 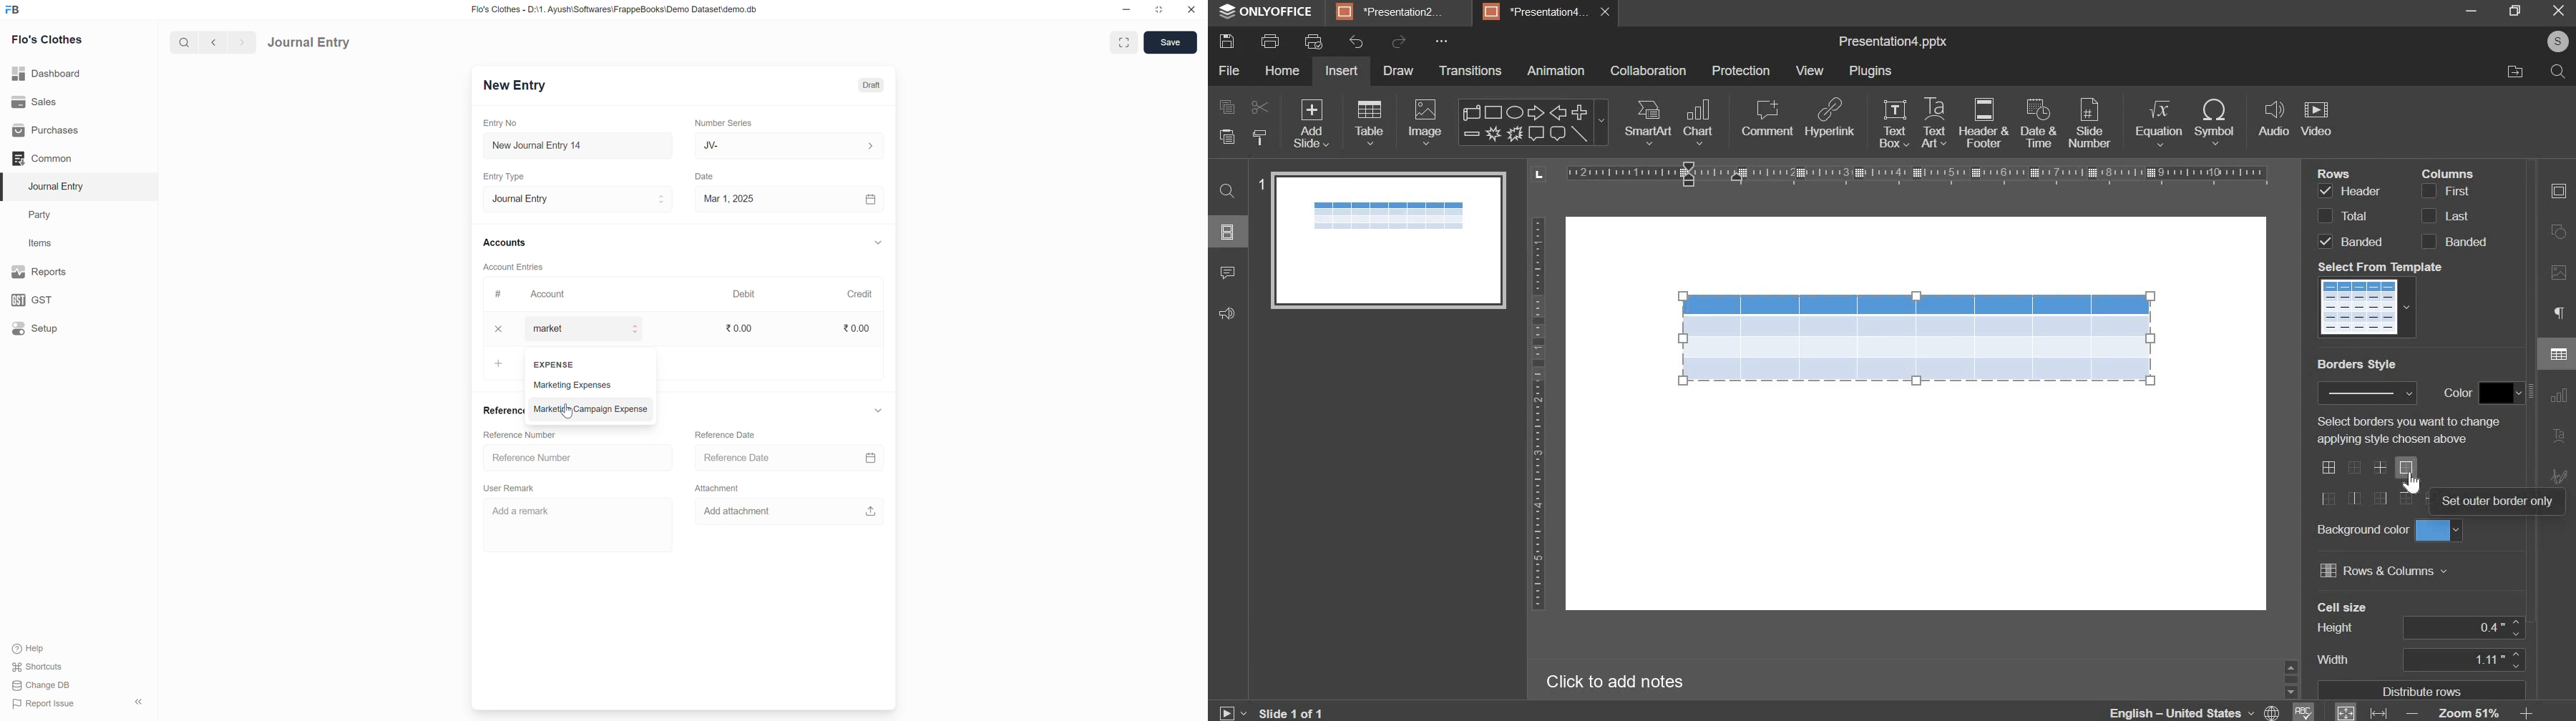 I want to click on border options, so click(x=2412, y=467).